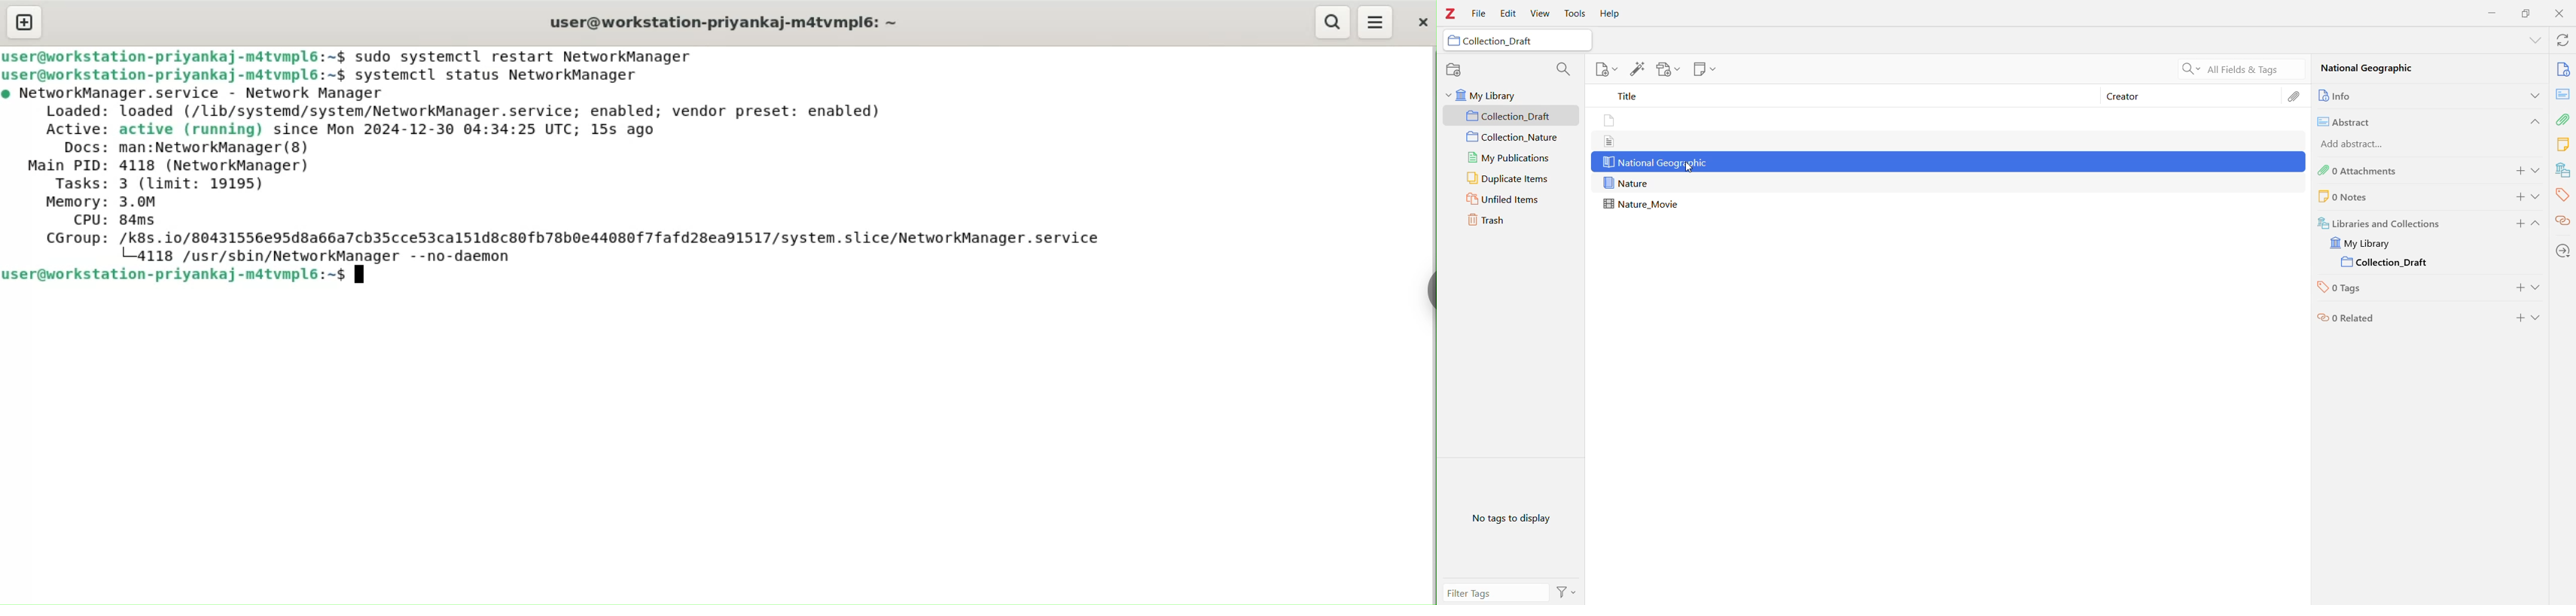 The width and height of the screenshot is (2576, 616). What do you see at coordinates (1628, 183) in the screenshot?
I see `nature` at bounding box center [1628, 183].